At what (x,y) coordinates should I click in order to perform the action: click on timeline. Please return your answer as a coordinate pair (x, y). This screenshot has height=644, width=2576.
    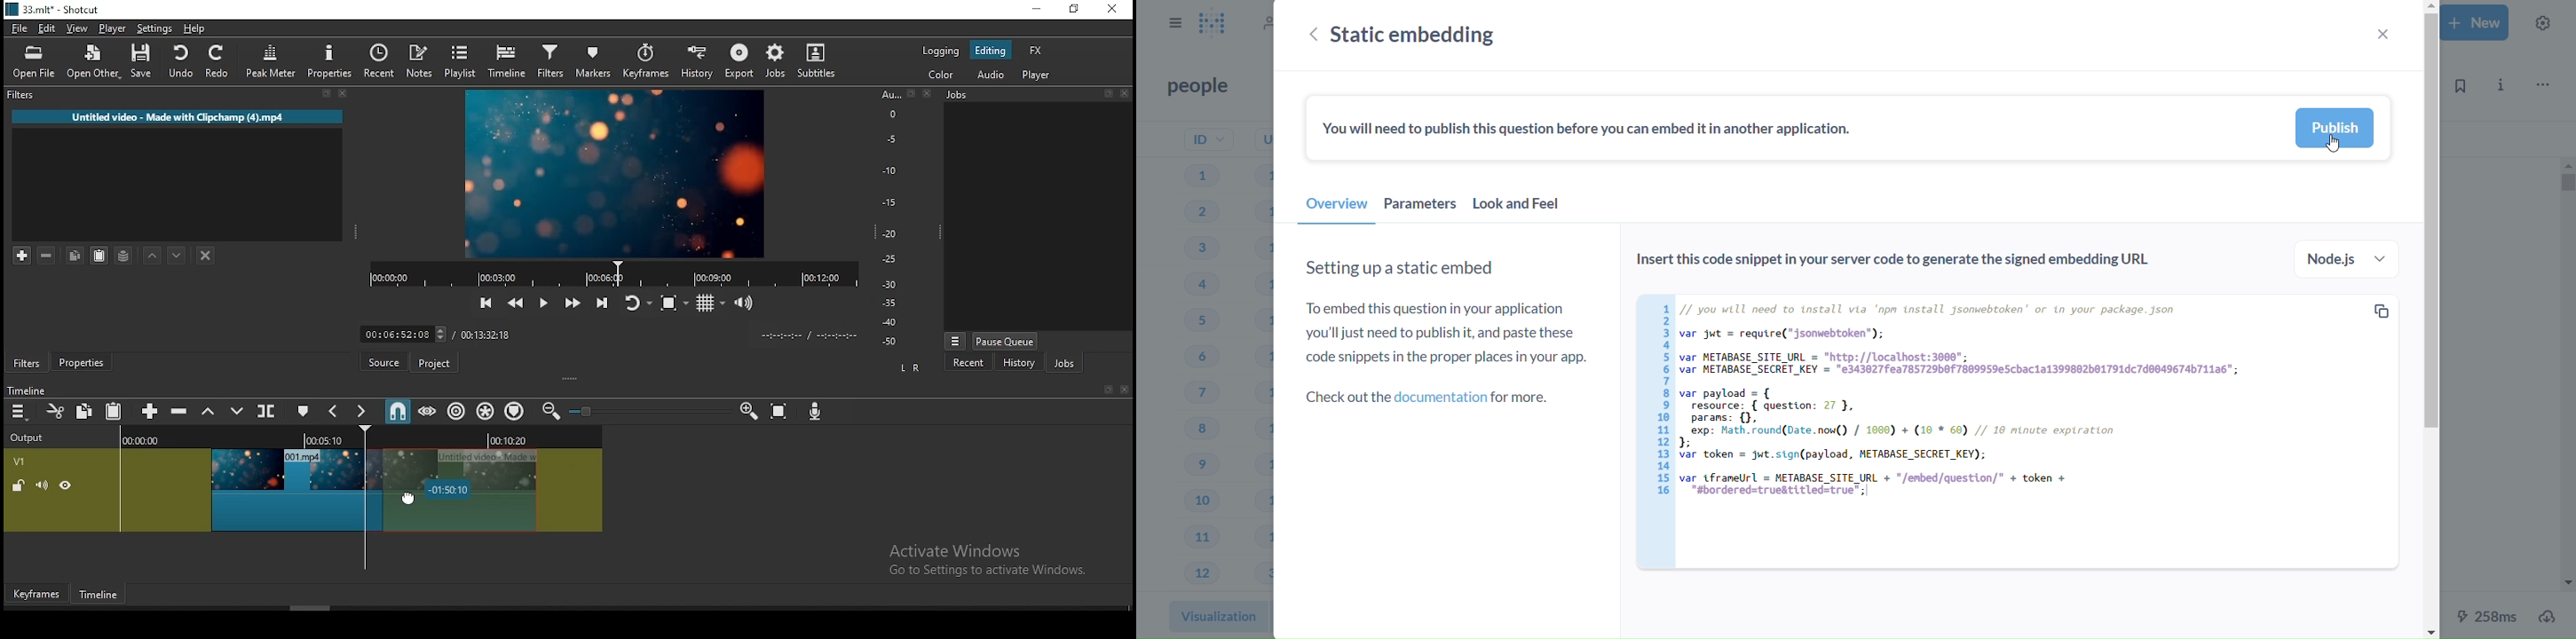
    Looking at the image, I should click on (504, 62).